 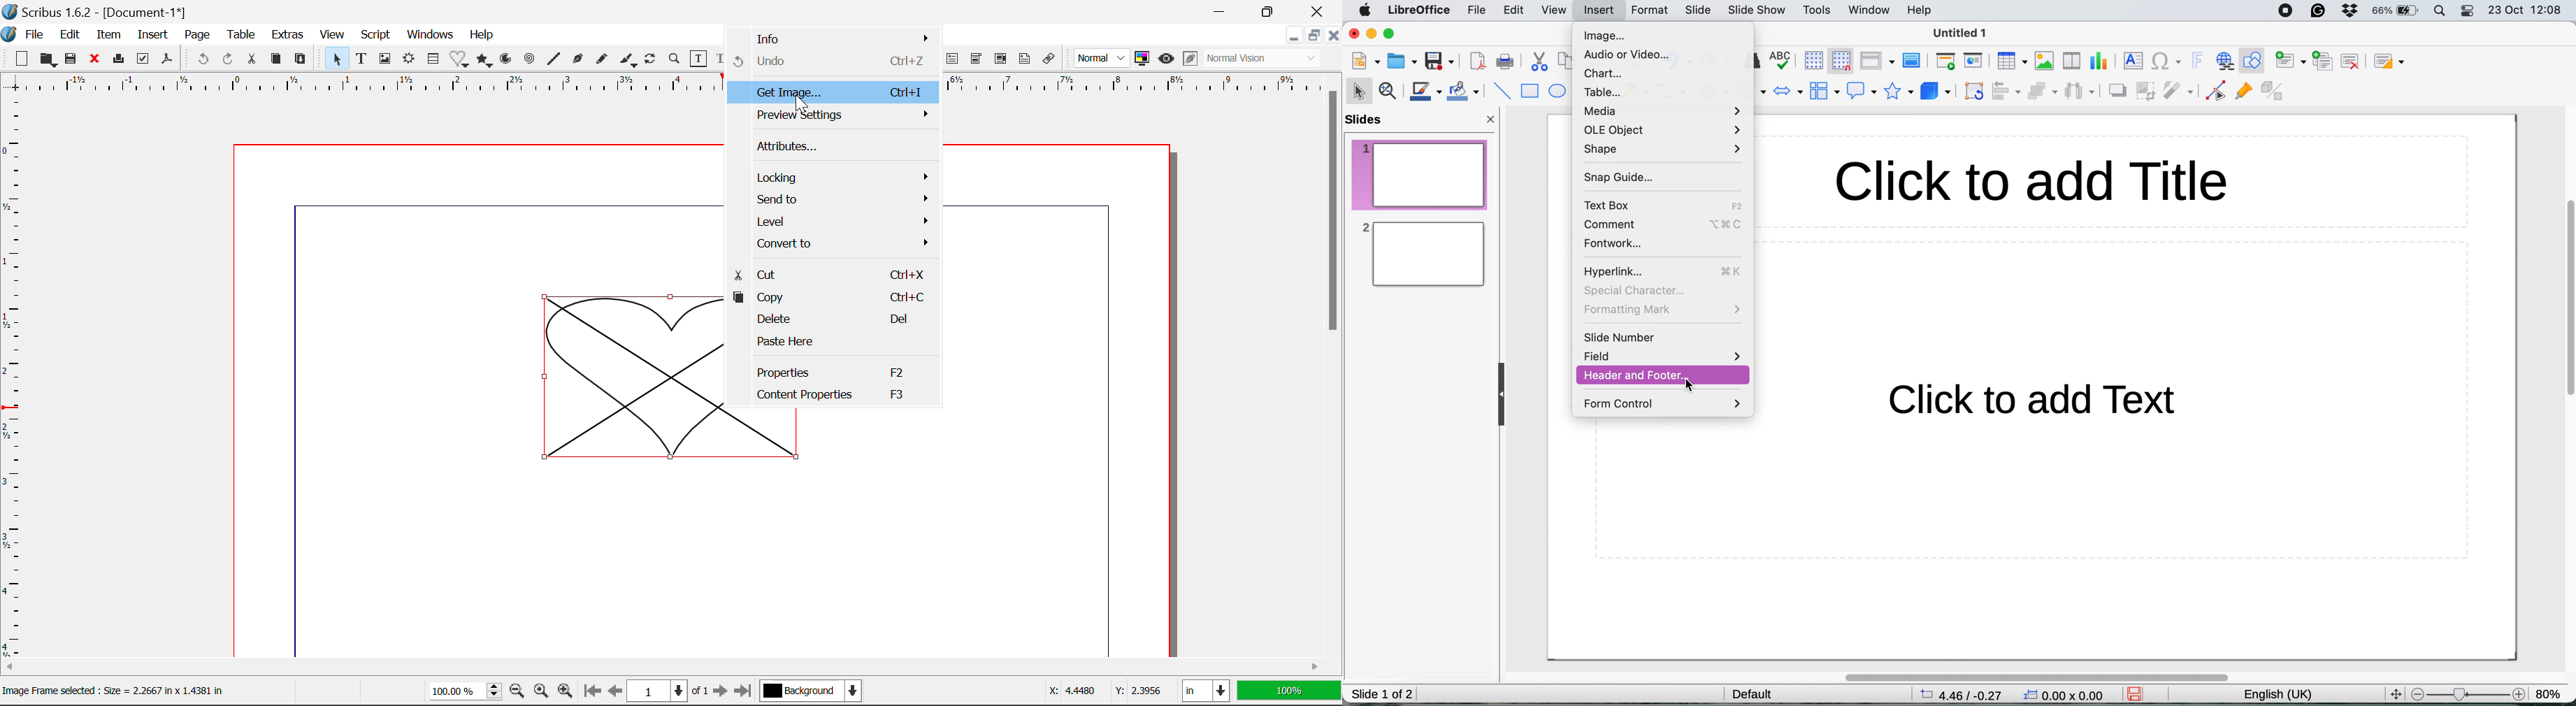 I want to click on Zoom In, so click(x=566, y=692).